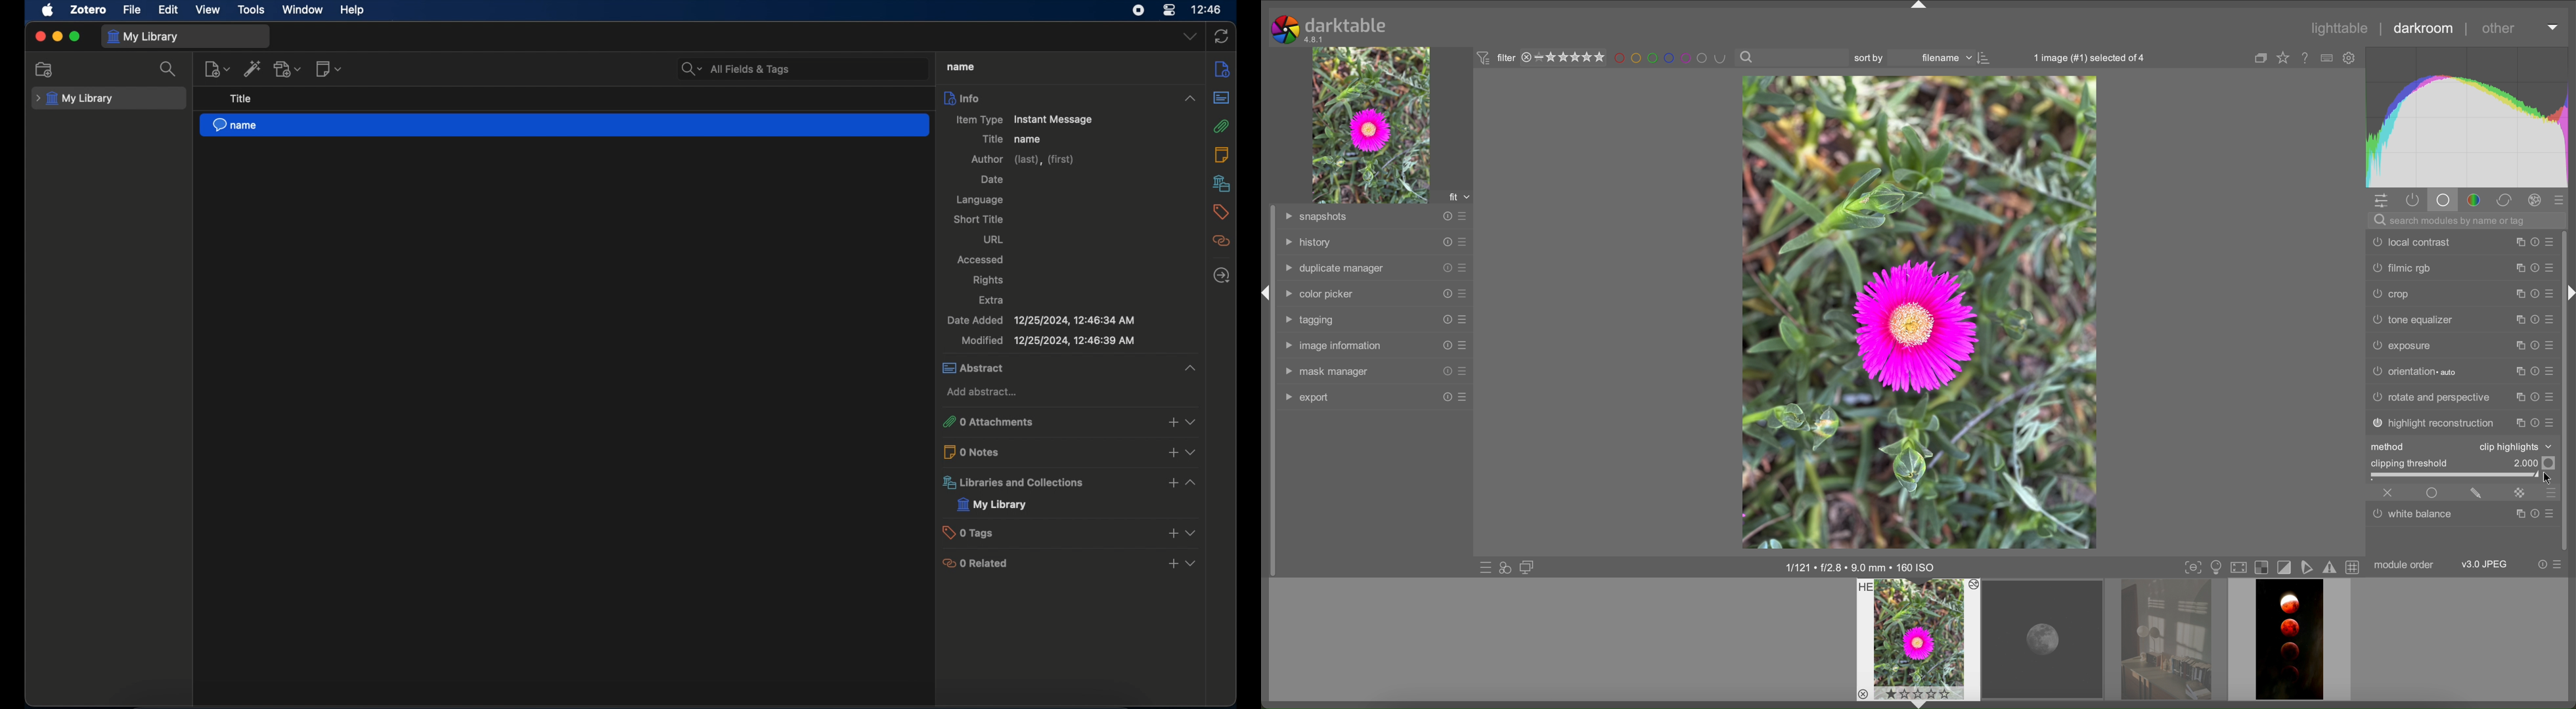 The height and width of the screenshot is (728, 2576). Describe the element at coordinates (1563, 58) in the screenshot. I see `rating` at that location.